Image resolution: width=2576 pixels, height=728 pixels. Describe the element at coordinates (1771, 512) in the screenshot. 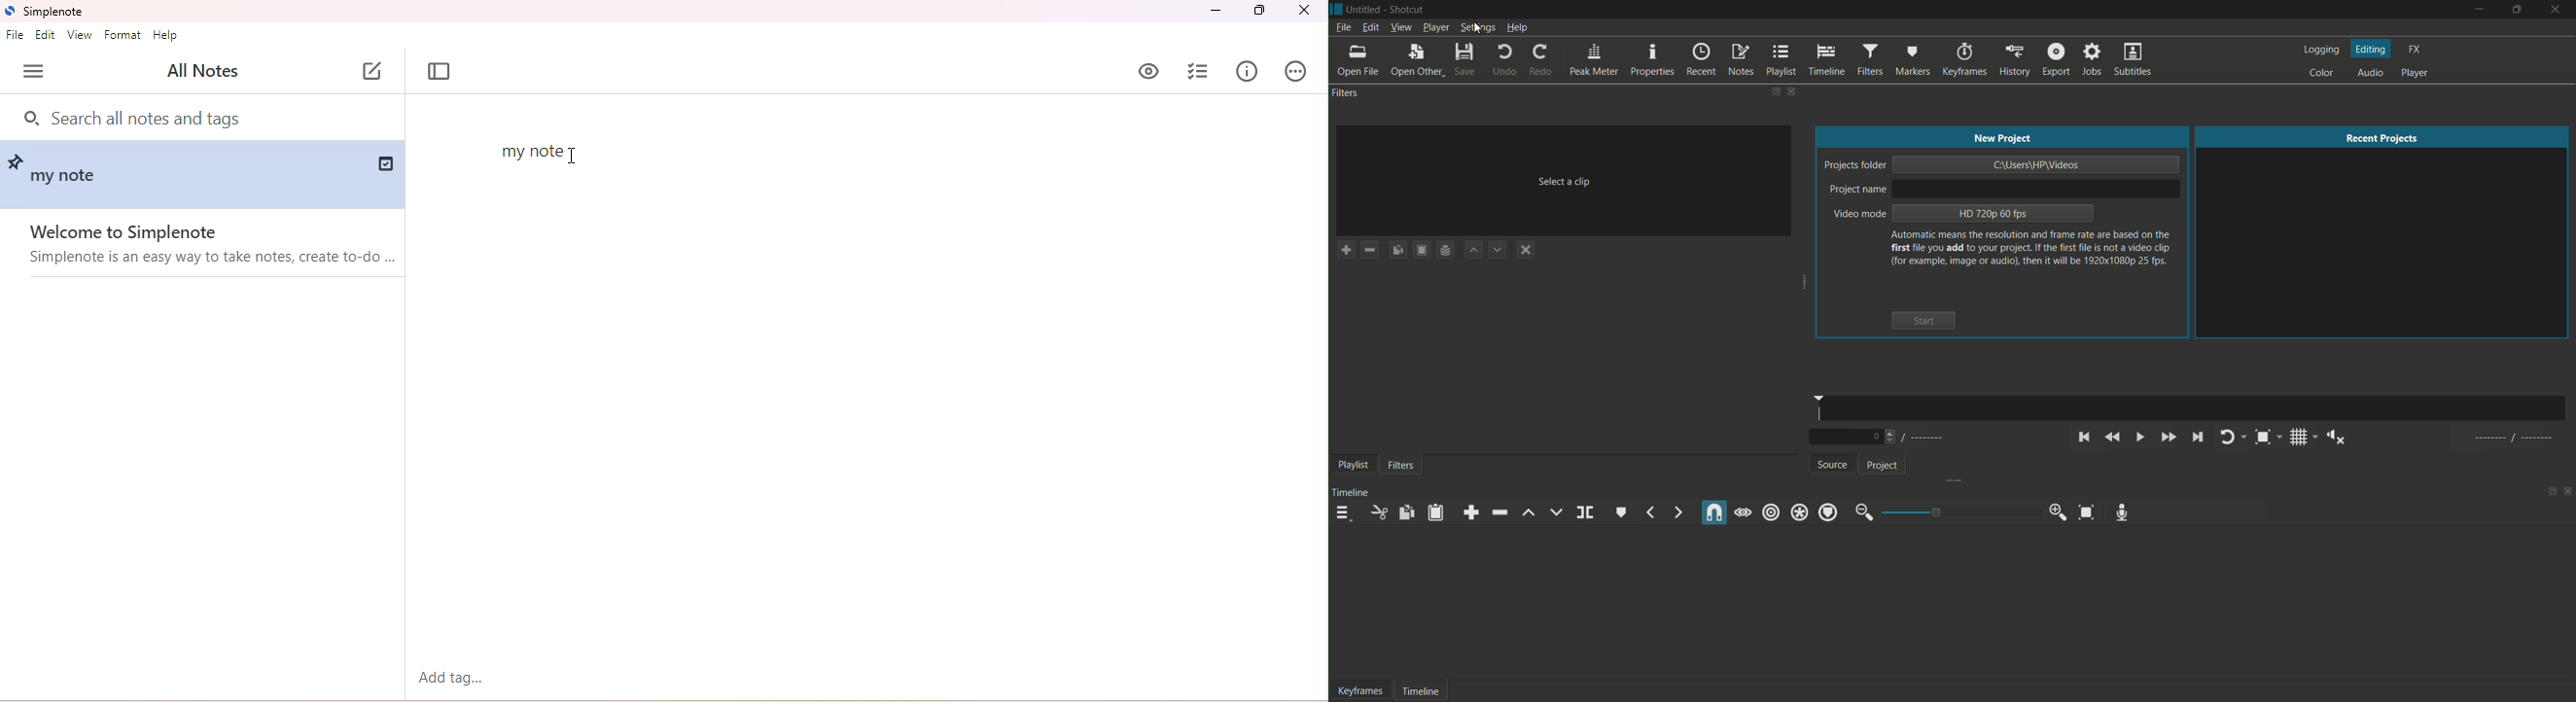

I see `ripple` at that location.